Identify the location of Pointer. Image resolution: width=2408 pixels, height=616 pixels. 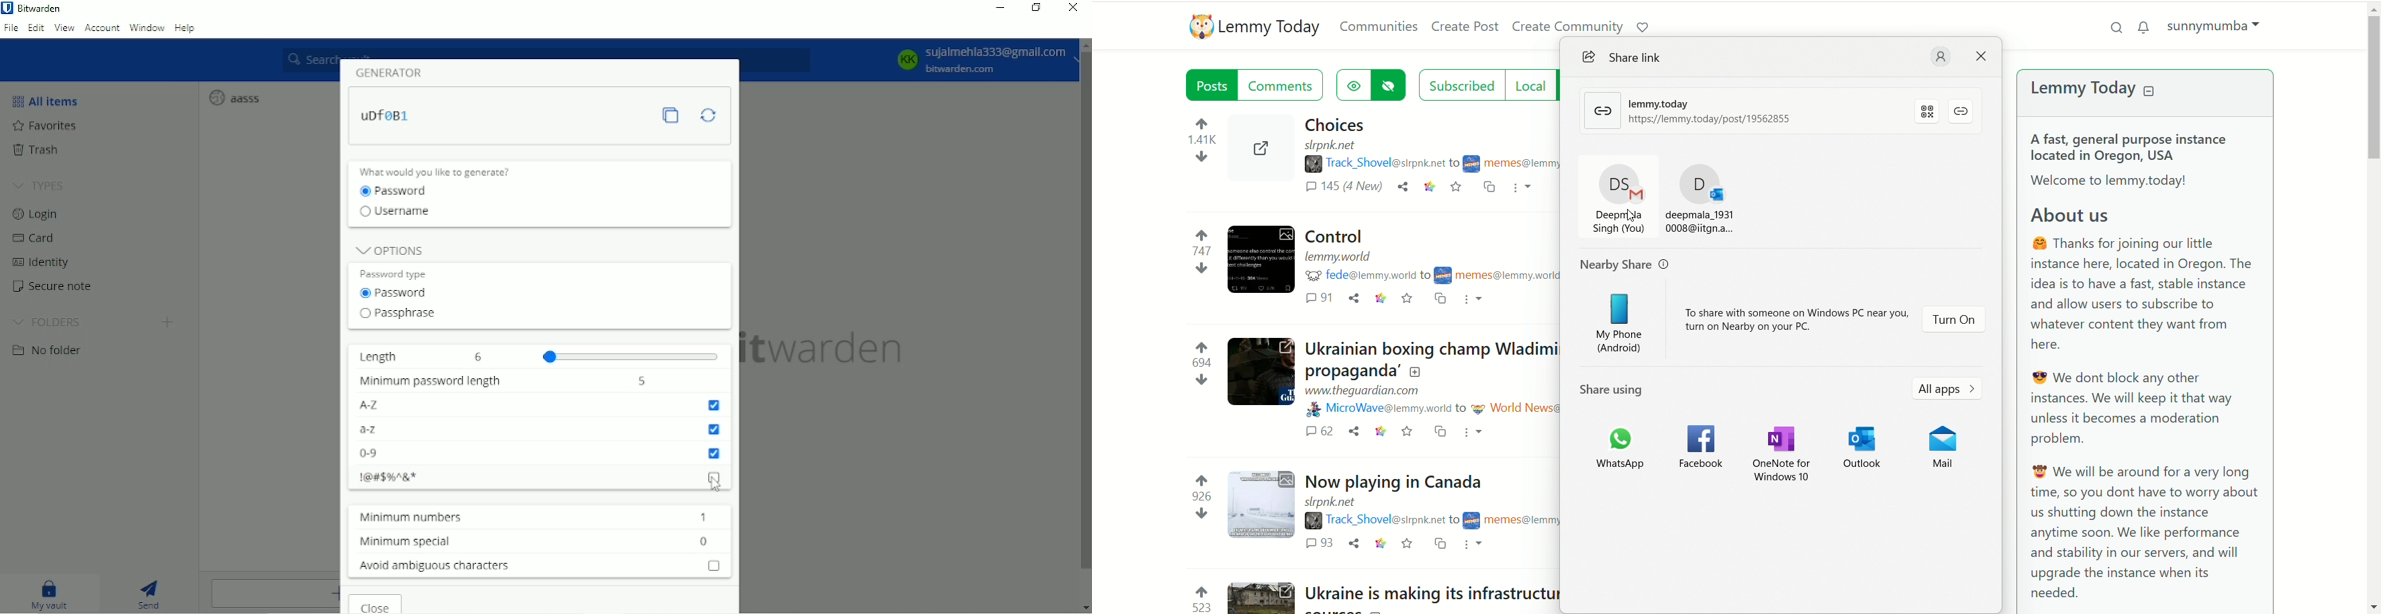
(1631, 222).